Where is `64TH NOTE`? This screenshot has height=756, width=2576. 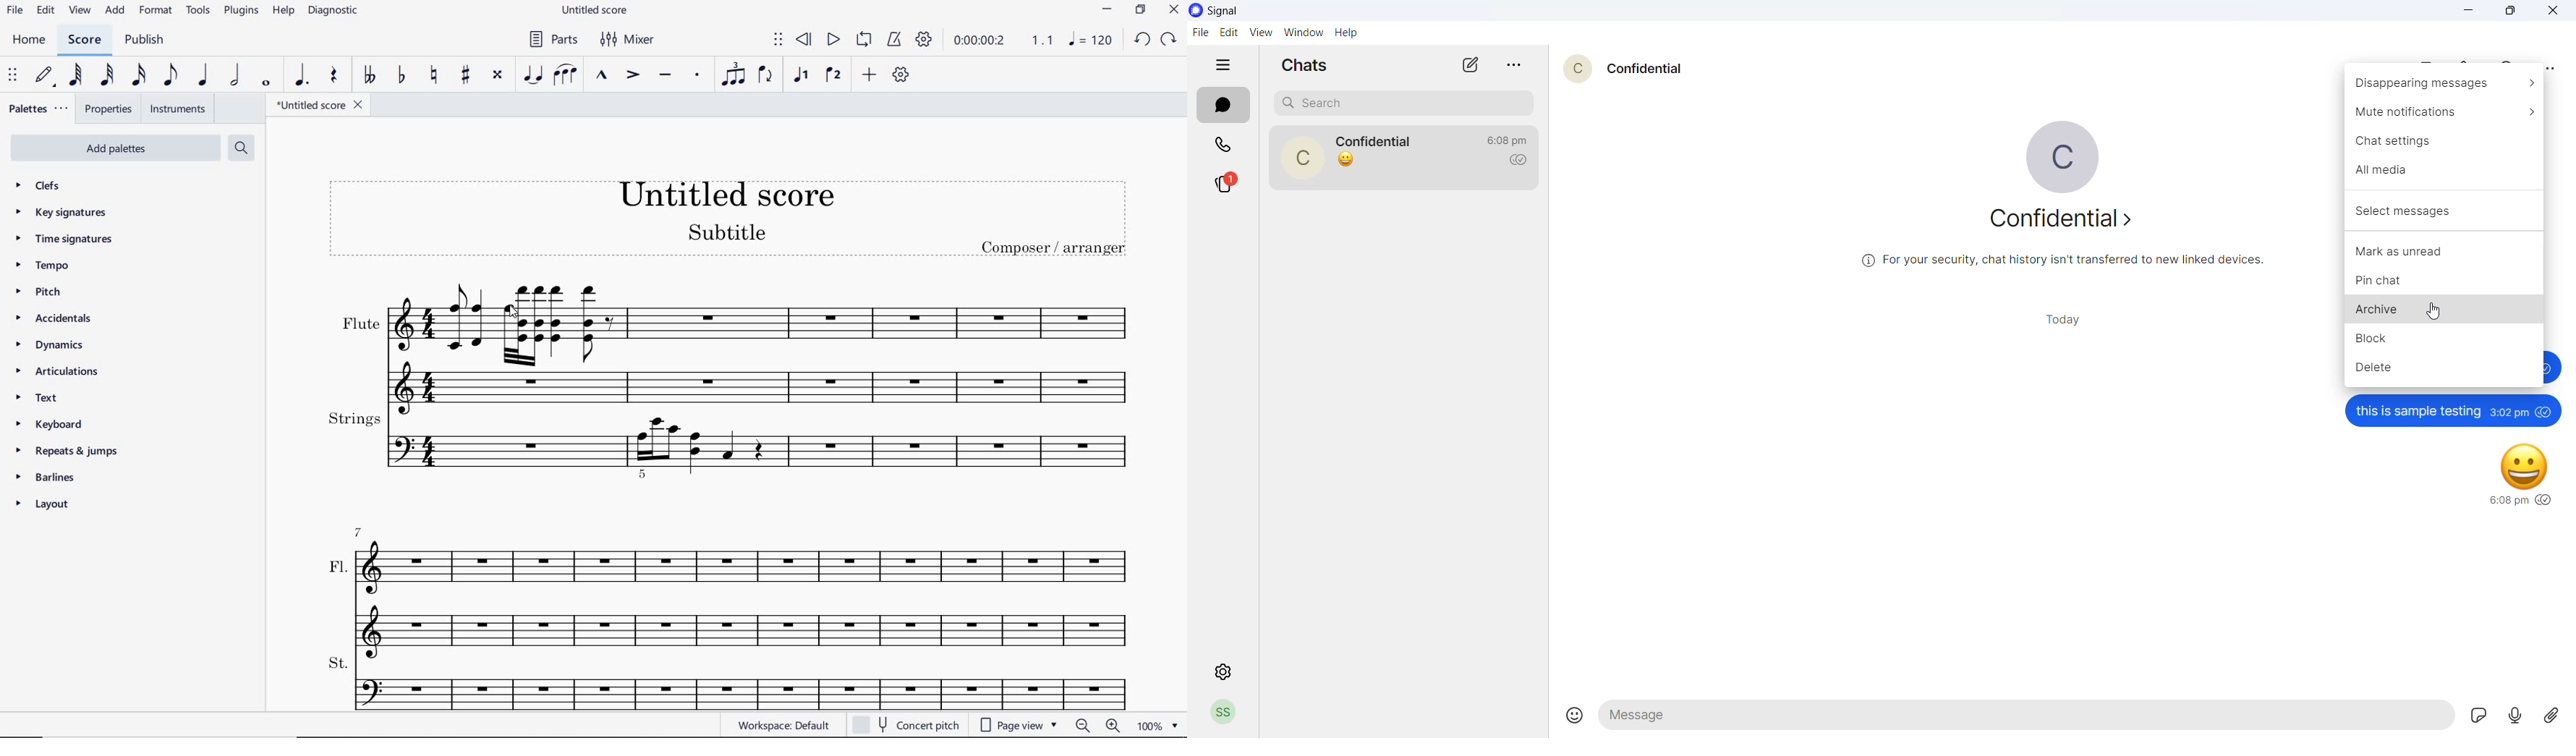
64TH NOTE is located at coordinates (76, 74).